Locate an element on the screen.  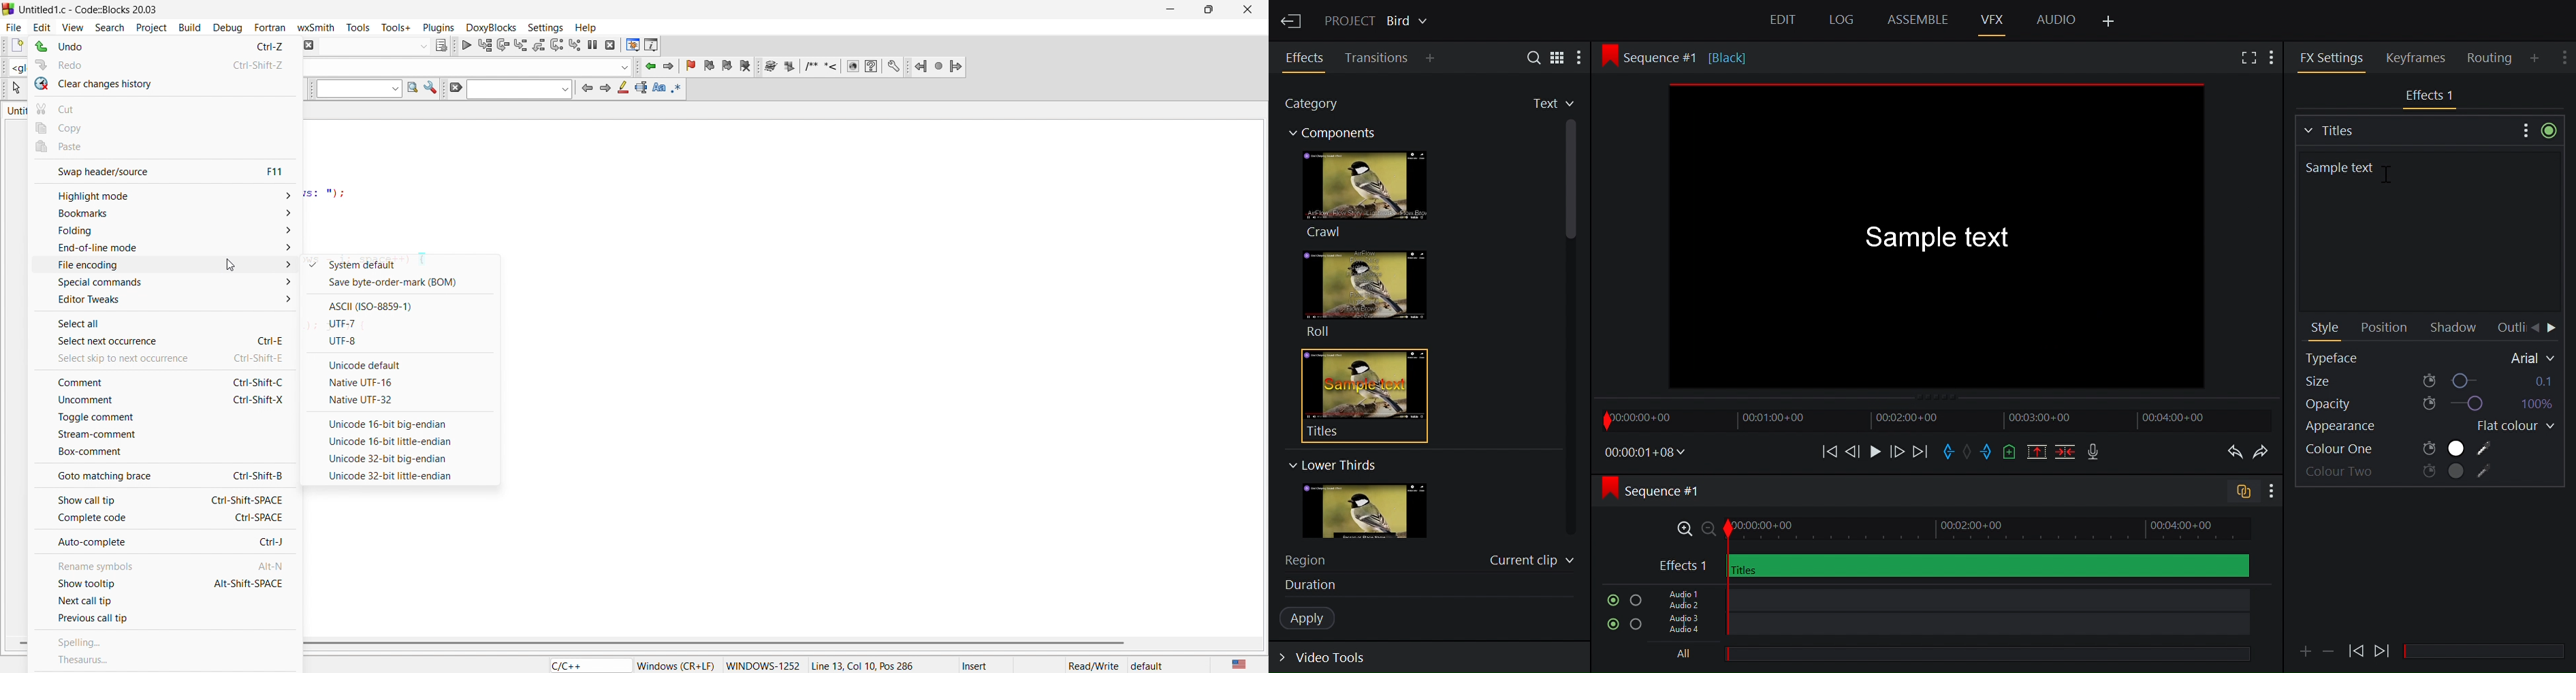
close is located at coordinates (1249, 9).